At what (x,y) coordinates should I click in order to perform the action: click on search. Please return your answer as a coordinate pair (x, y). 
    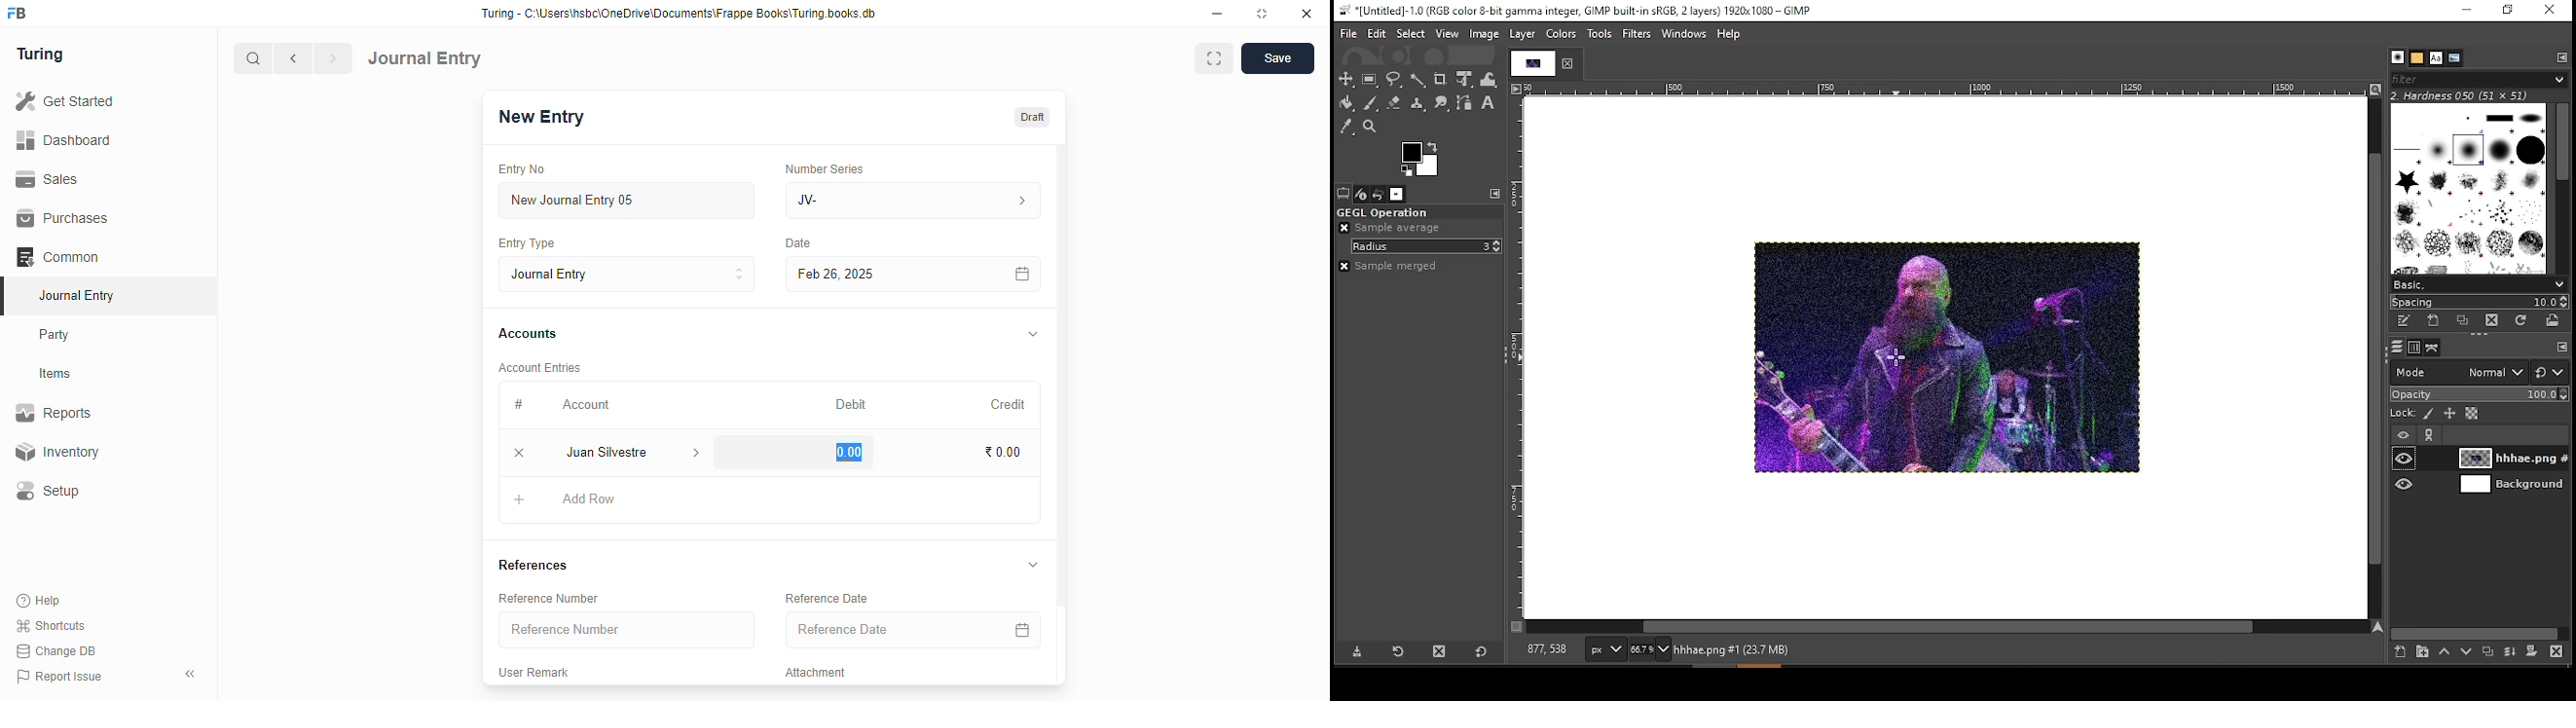
    Looking at the image, I should click on (254, 58).